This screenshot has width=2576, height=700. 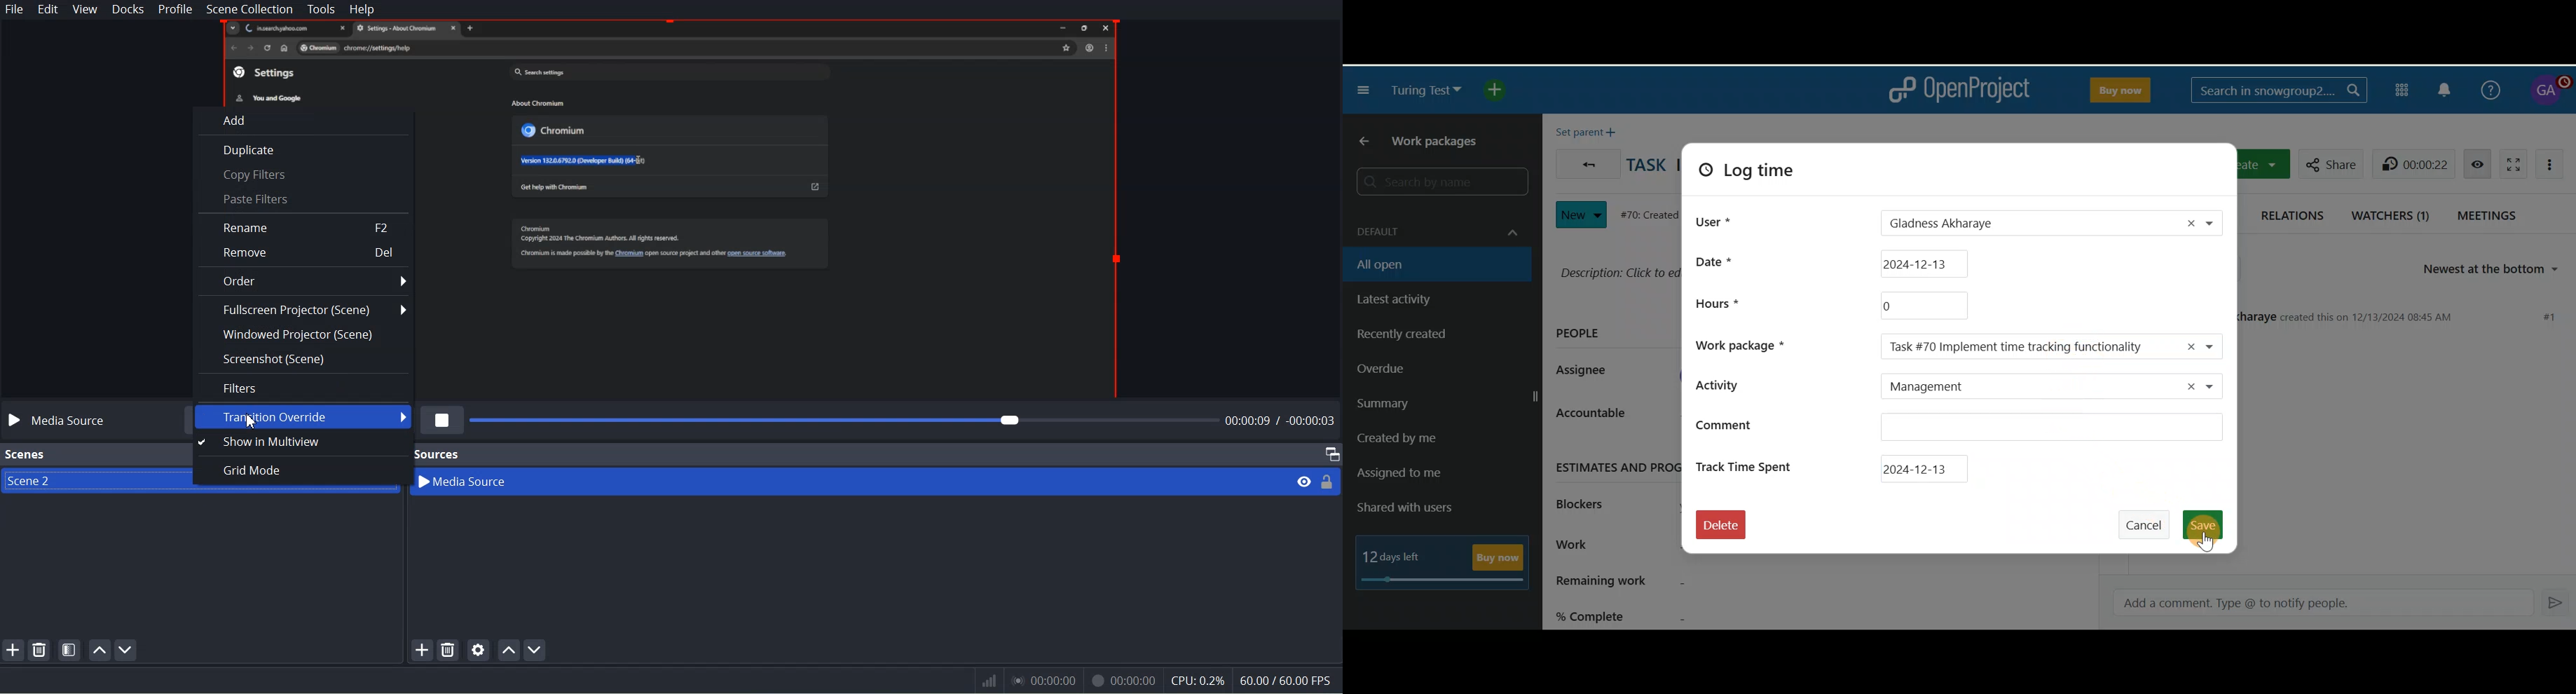 I want to click on Remove Selected Source, so click(x=448, y=650).